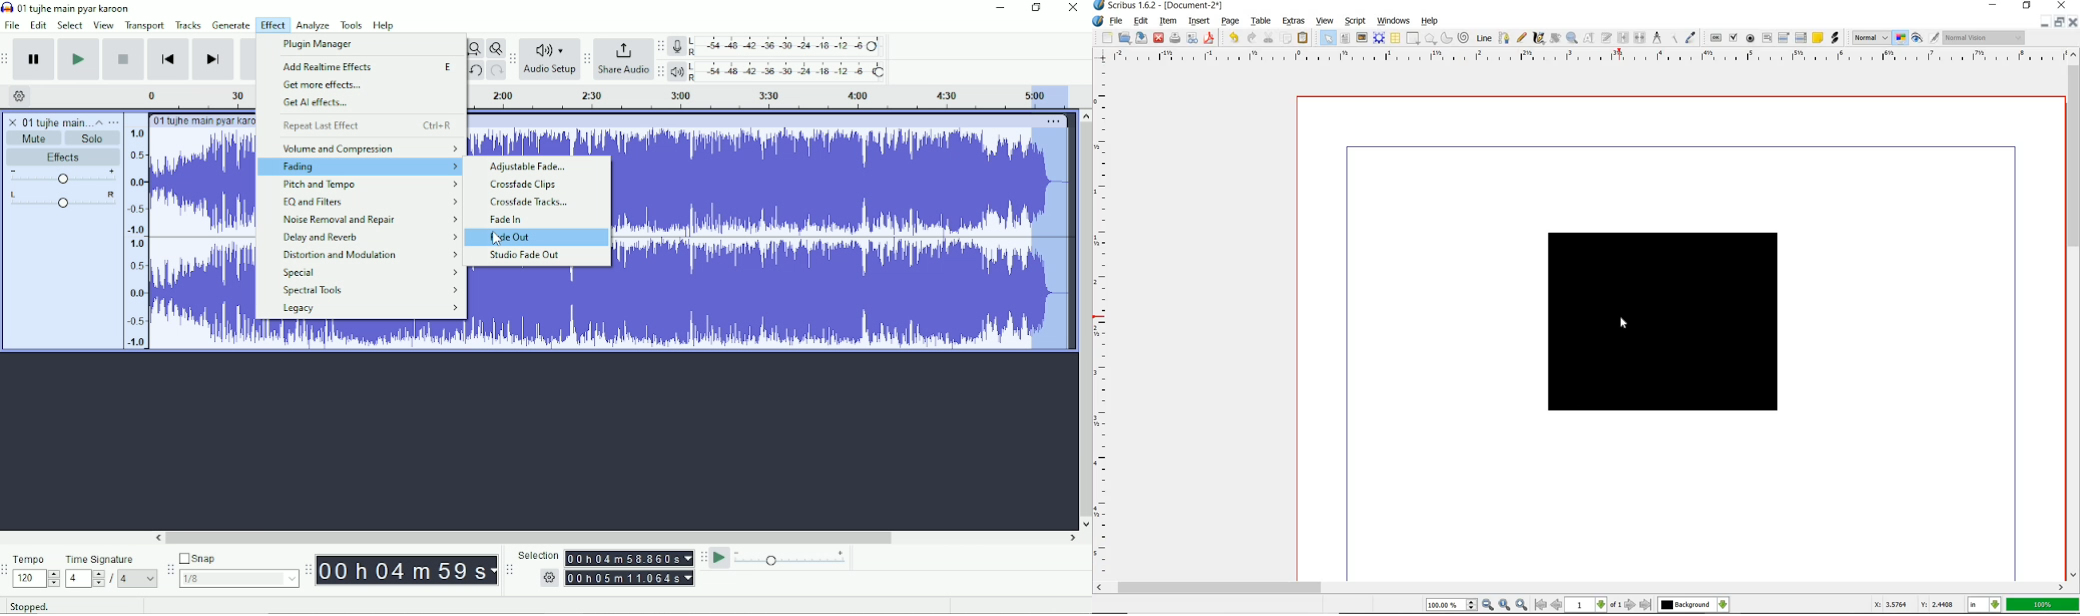 This screenshot has height=616, width=2100. I want to click on spiral, so click(1465, 39).